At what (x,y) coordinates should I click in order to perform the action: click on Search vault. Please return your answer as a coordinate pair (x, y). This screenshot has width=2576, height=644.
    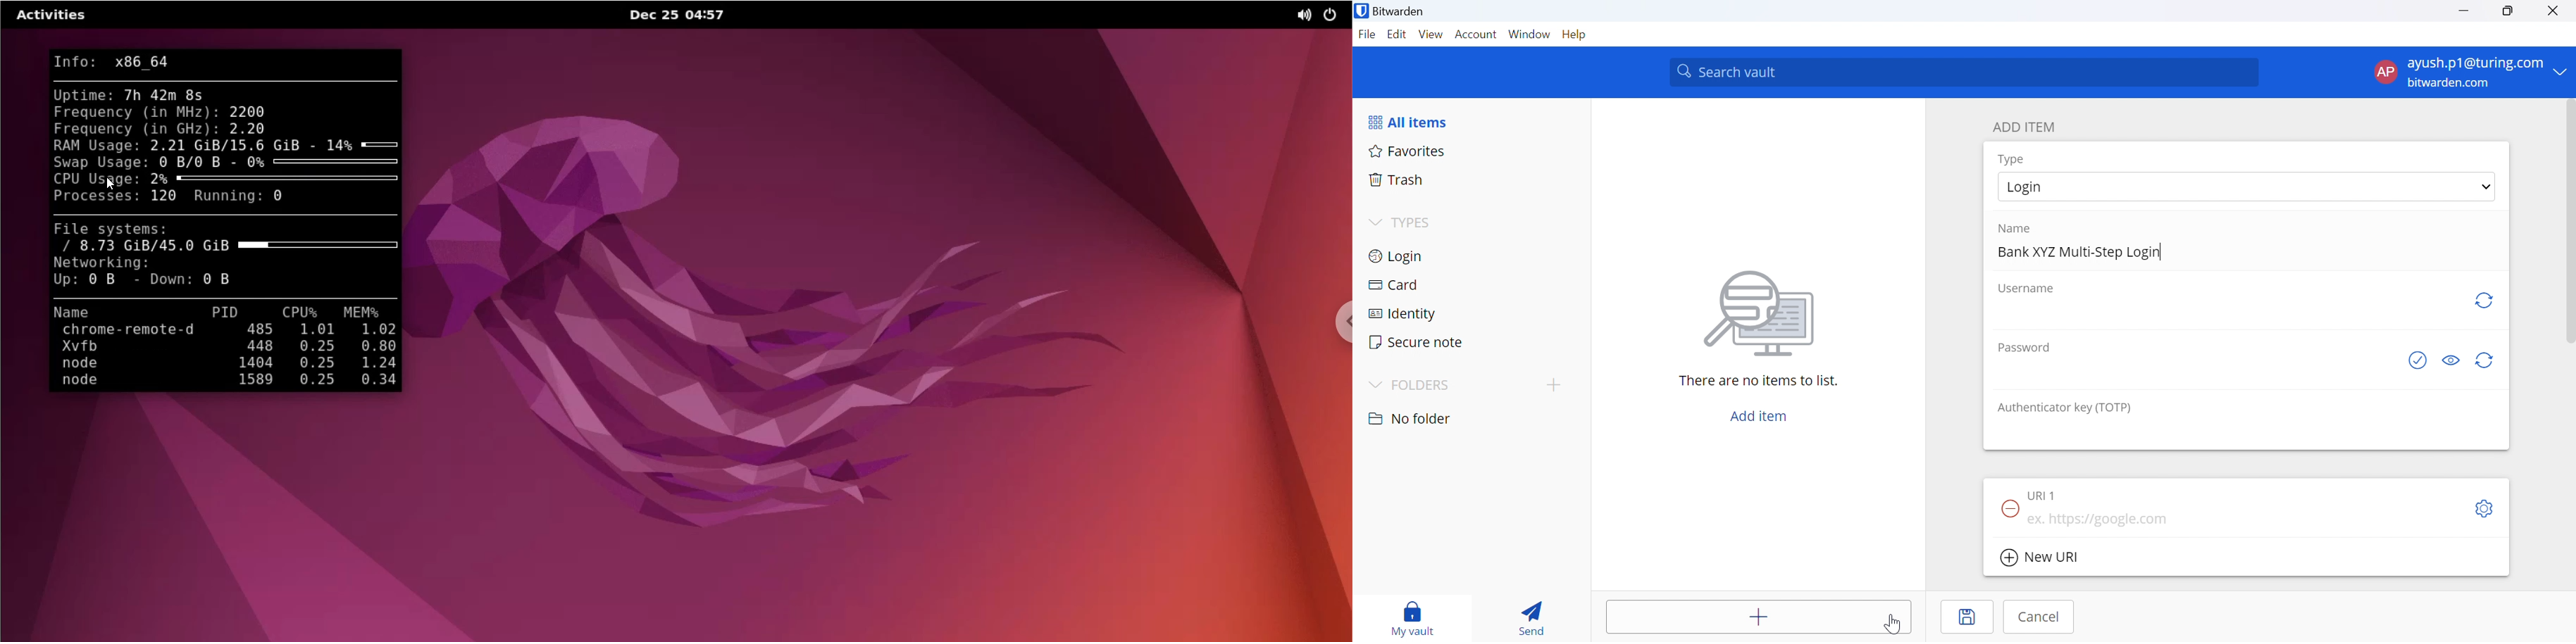
    Looking at the image, I should click on (1966, 72).